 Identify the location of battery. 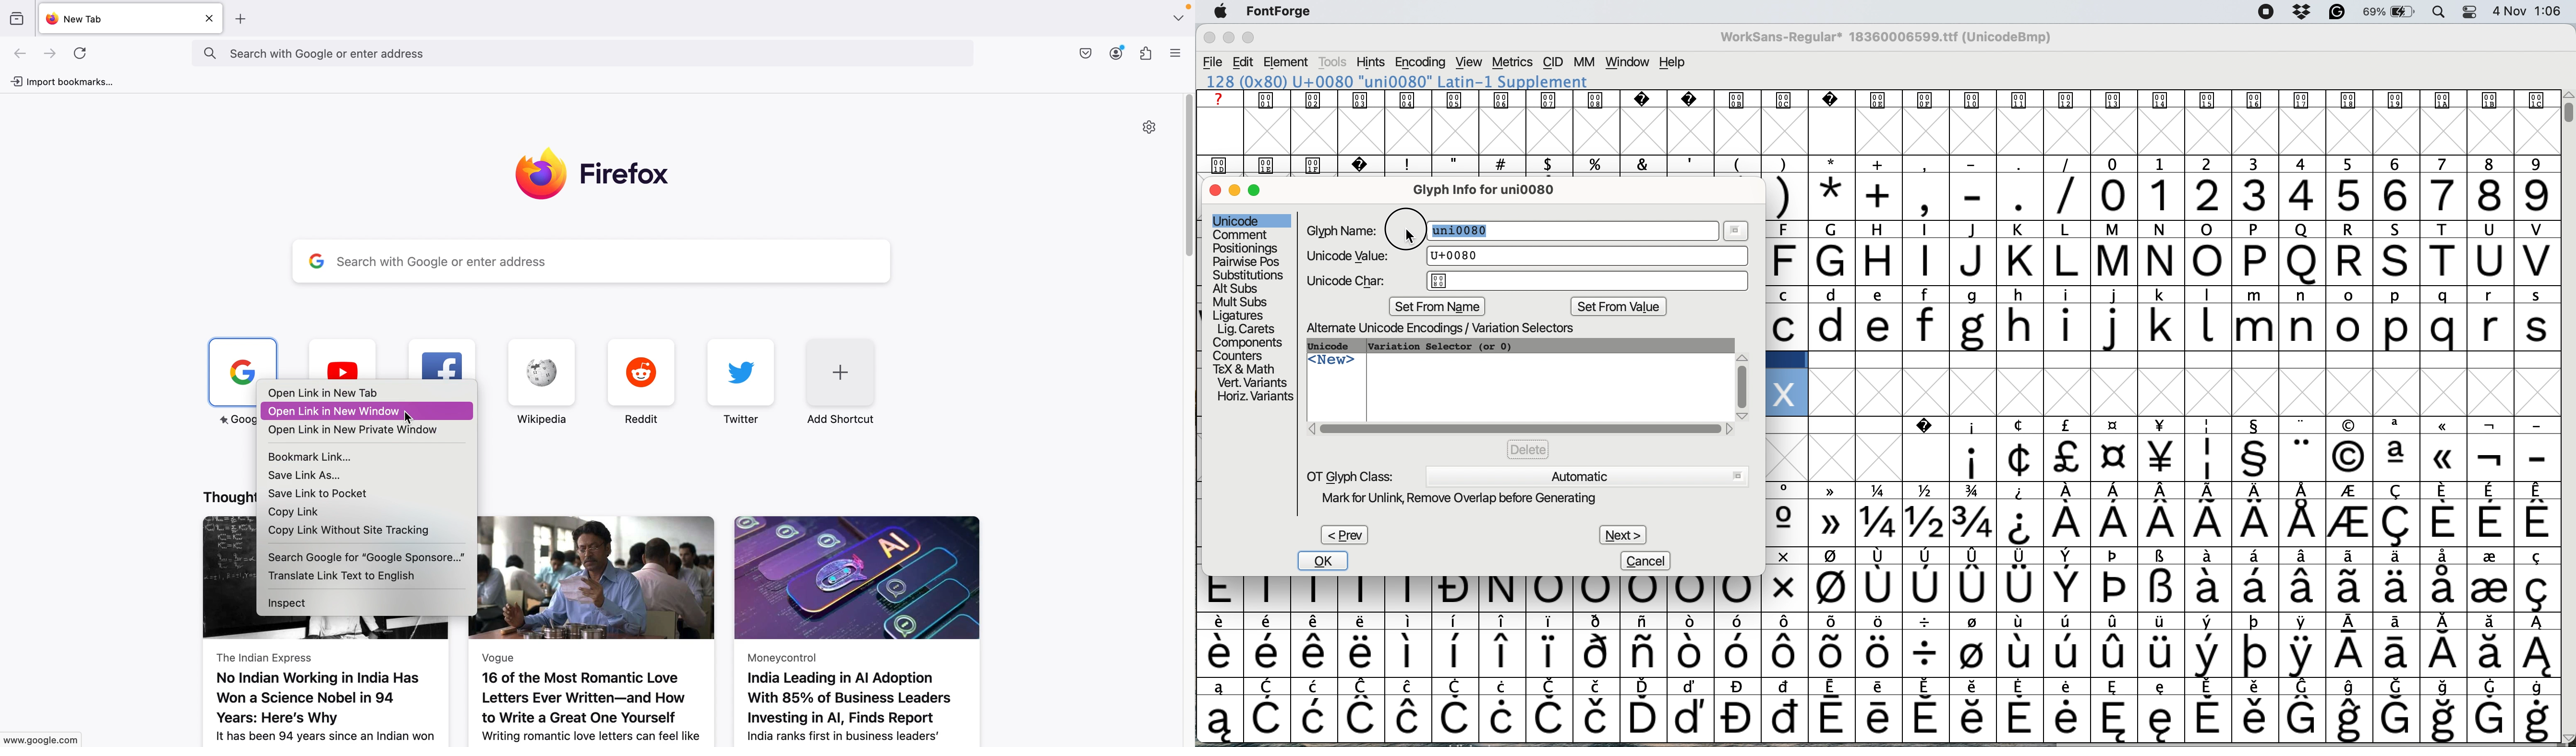
(2389, 12).